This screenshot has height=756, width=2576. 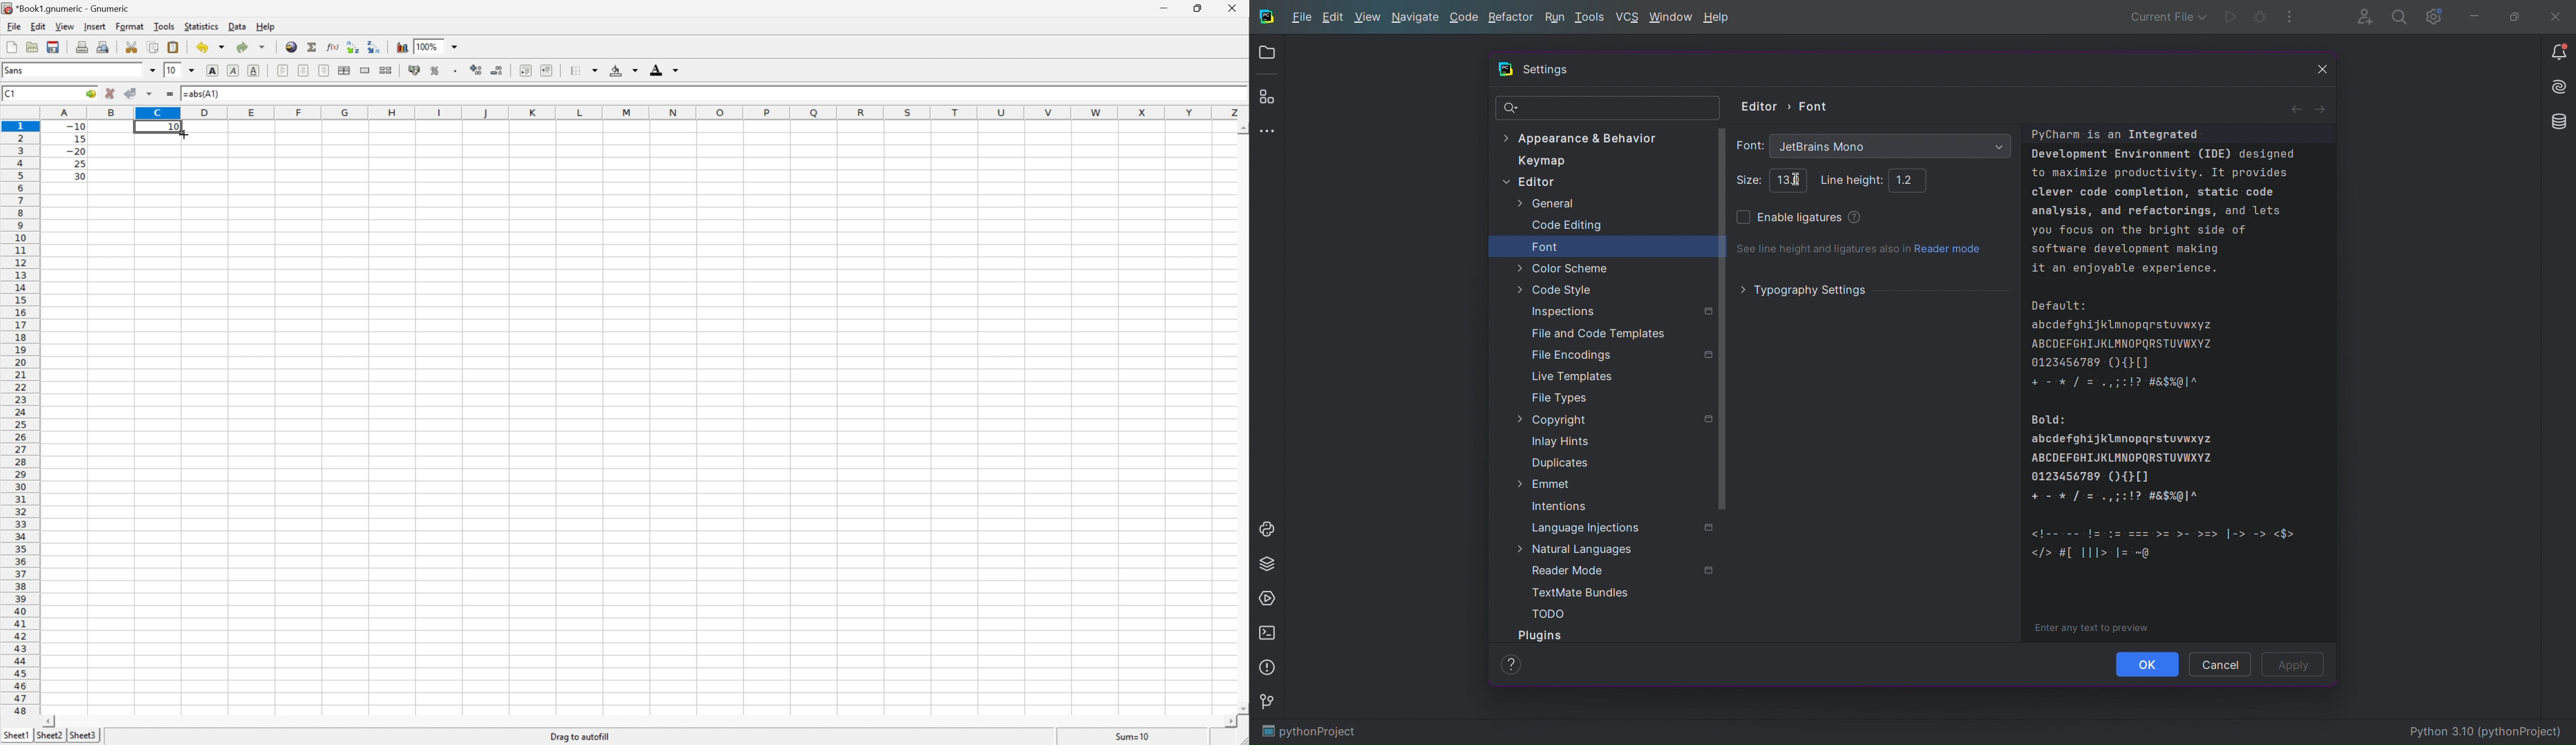 I want to click on Refactor, so click(x=1511, y=19).